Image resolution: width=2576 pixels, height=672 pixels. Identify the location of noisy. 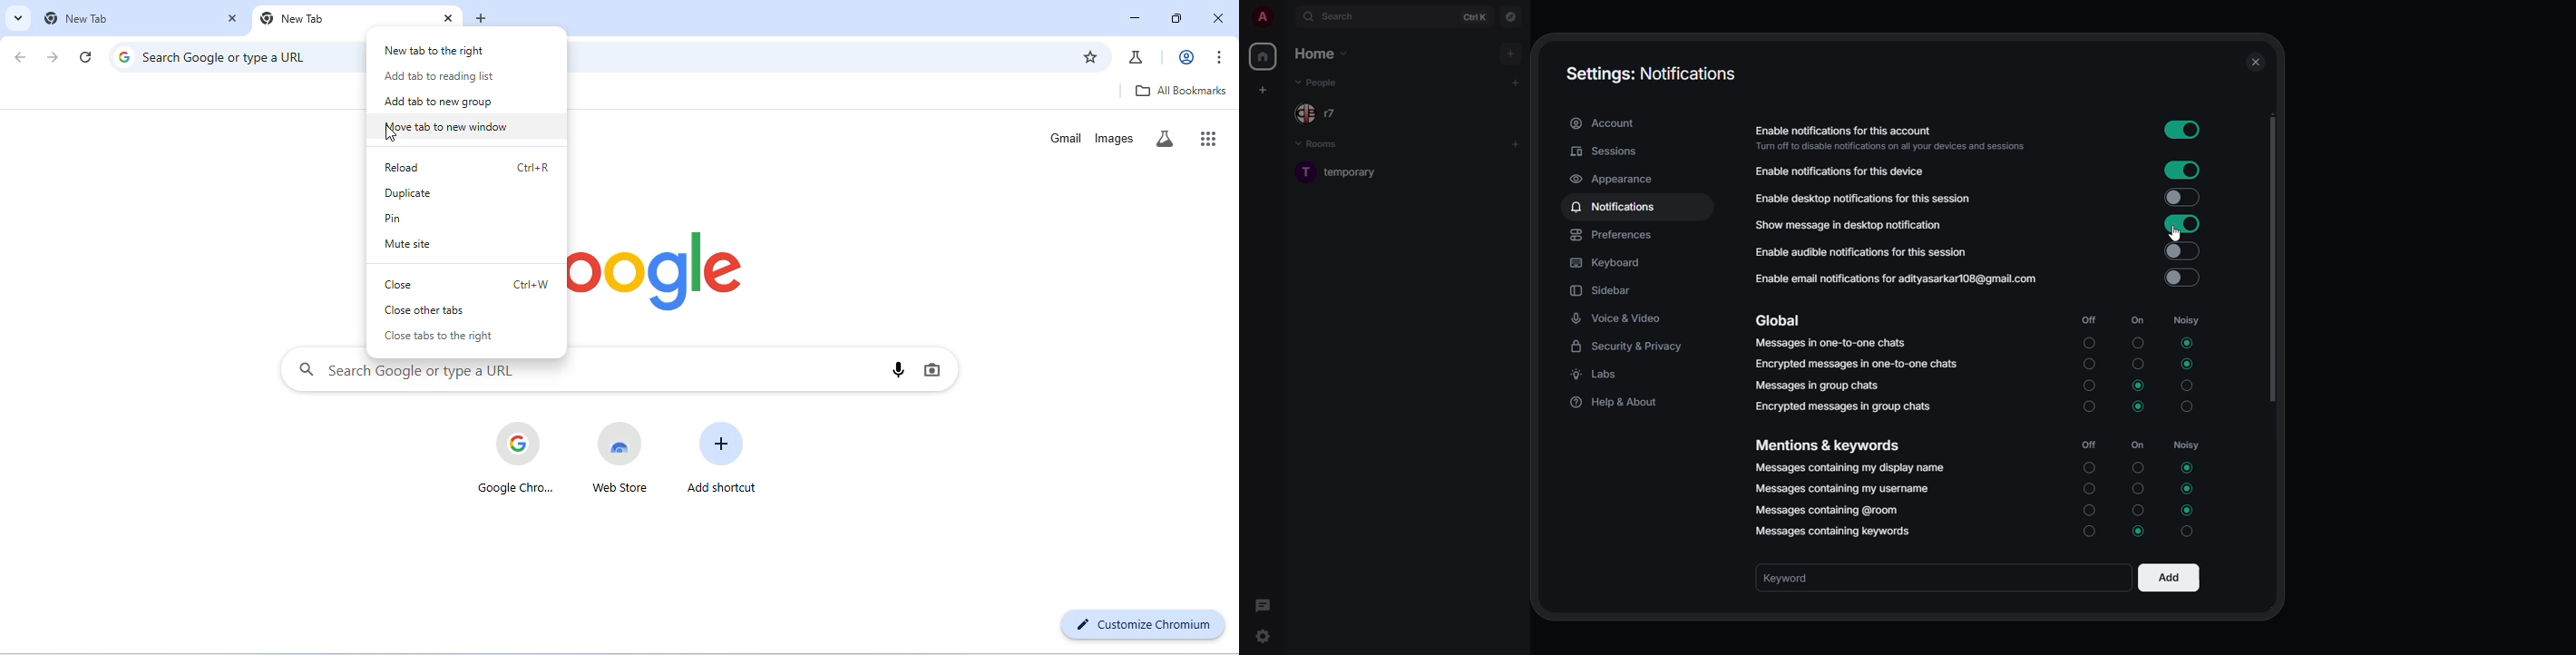
(2186, 320).